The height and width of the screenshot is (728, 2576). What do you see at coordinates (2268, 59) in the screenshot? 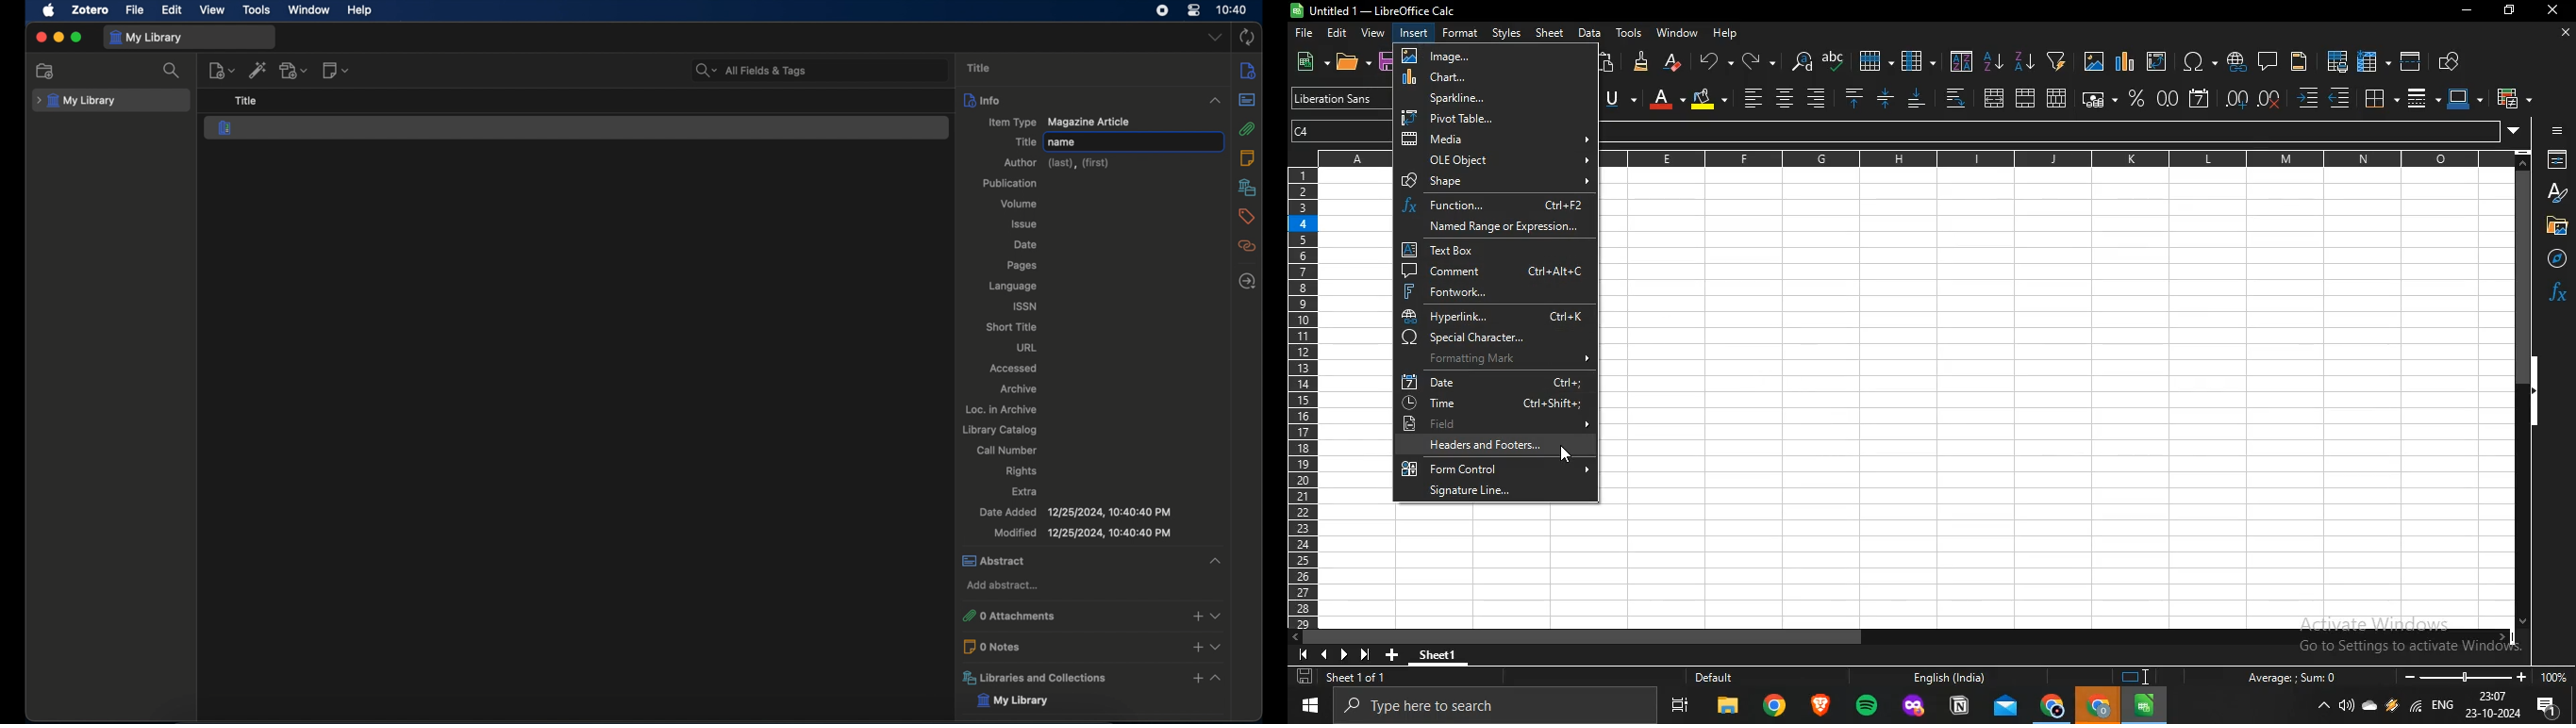
I see `insert comment ` at bounding box center [2268, 59].